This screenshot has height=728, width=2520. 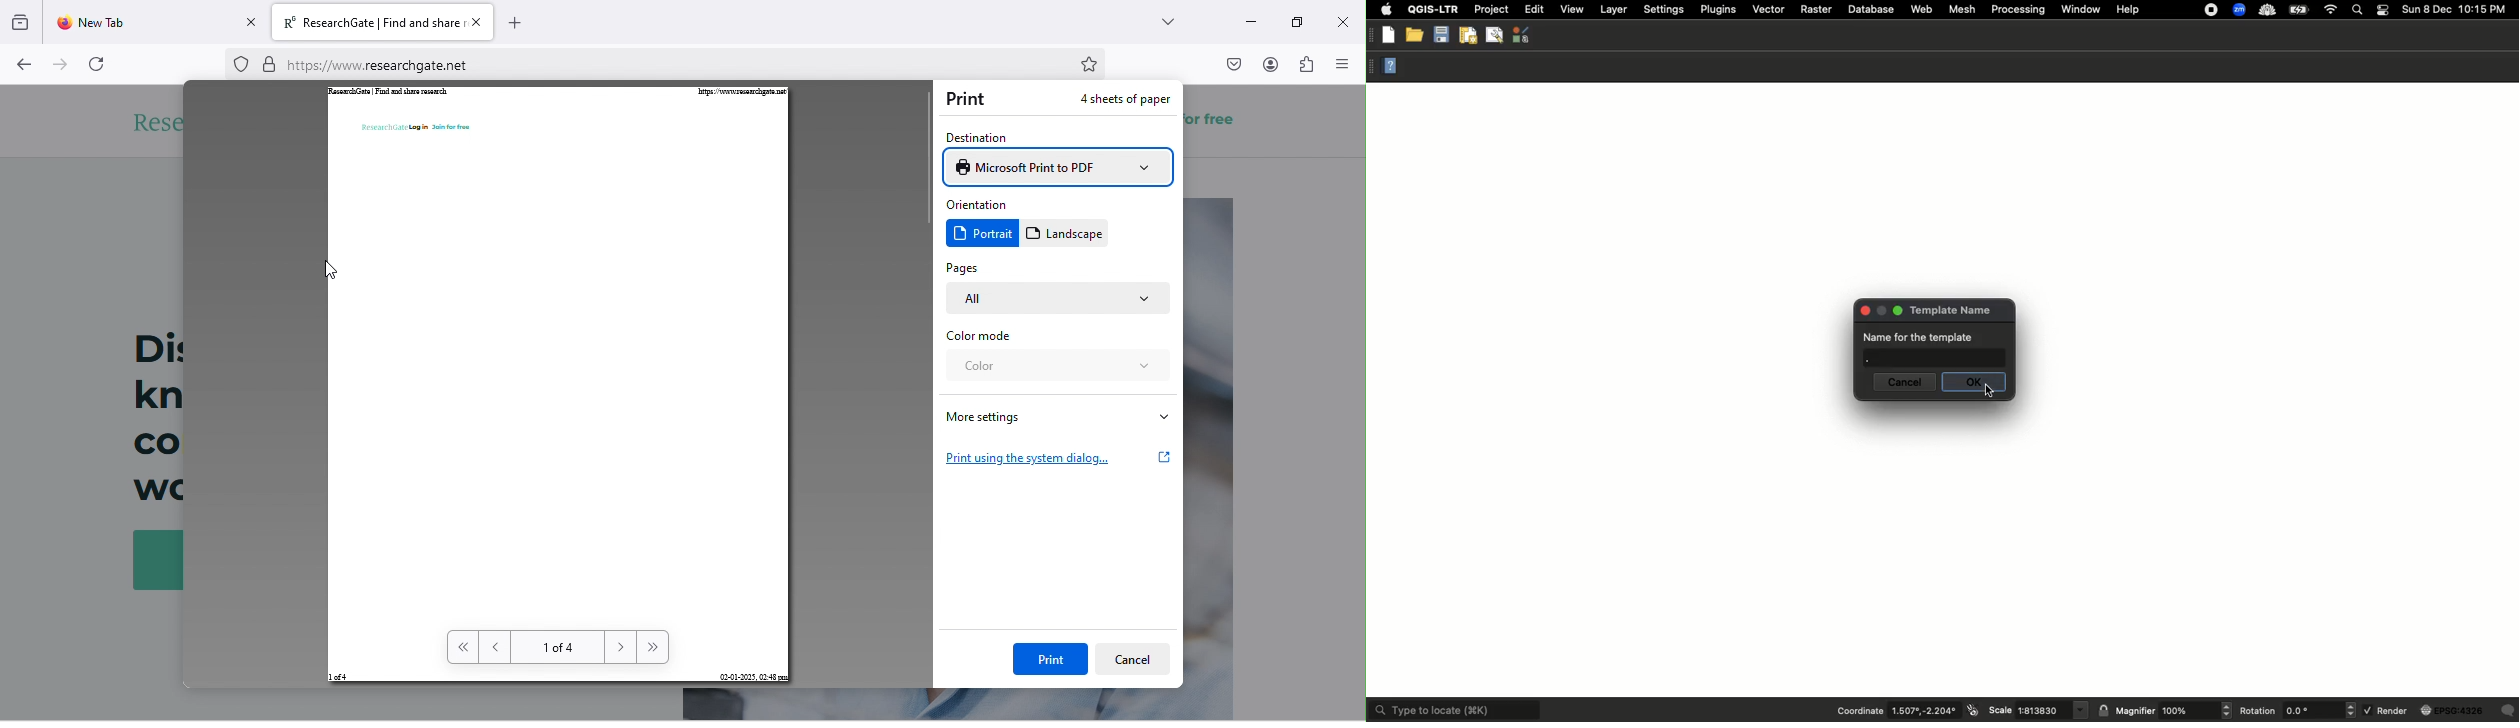 What do you see at coordinates (2106, 710) in the screenshot?
I see `lock` at bounding box center [2106, 710].